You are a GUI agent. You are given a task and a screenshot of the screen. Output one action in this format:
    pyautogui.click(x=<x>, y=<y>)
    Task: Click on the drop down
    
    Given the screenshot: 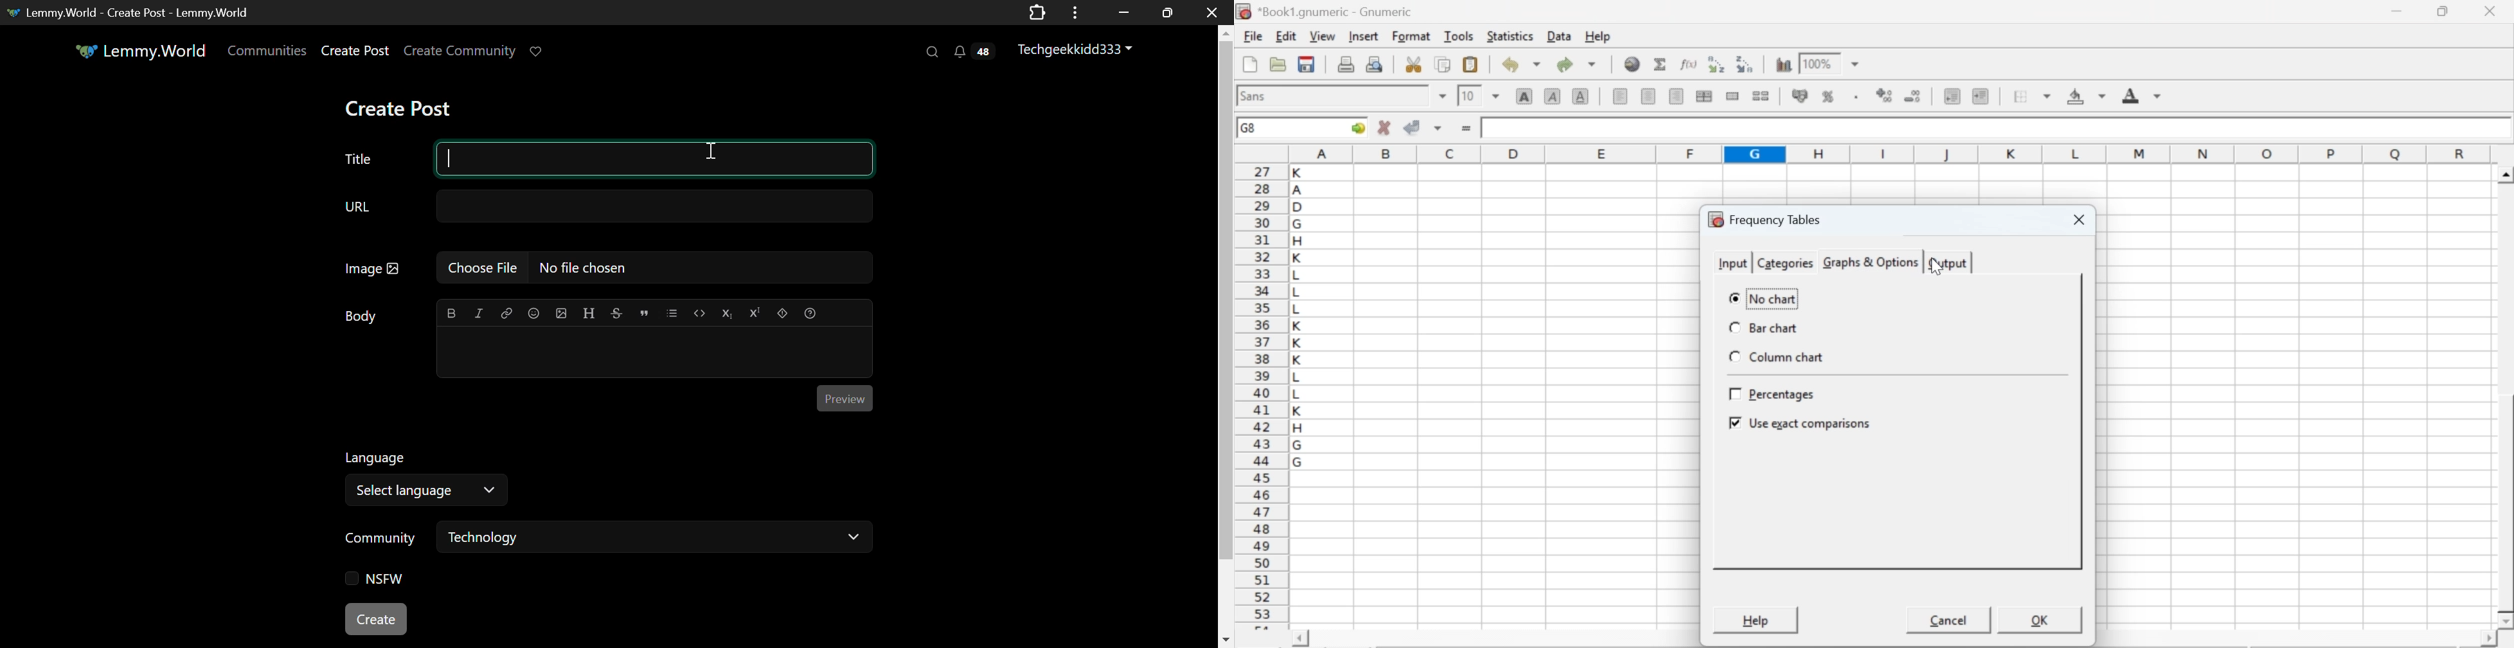 What is the action you would take?
    pyautogui.click(x=1496, y=95)
    